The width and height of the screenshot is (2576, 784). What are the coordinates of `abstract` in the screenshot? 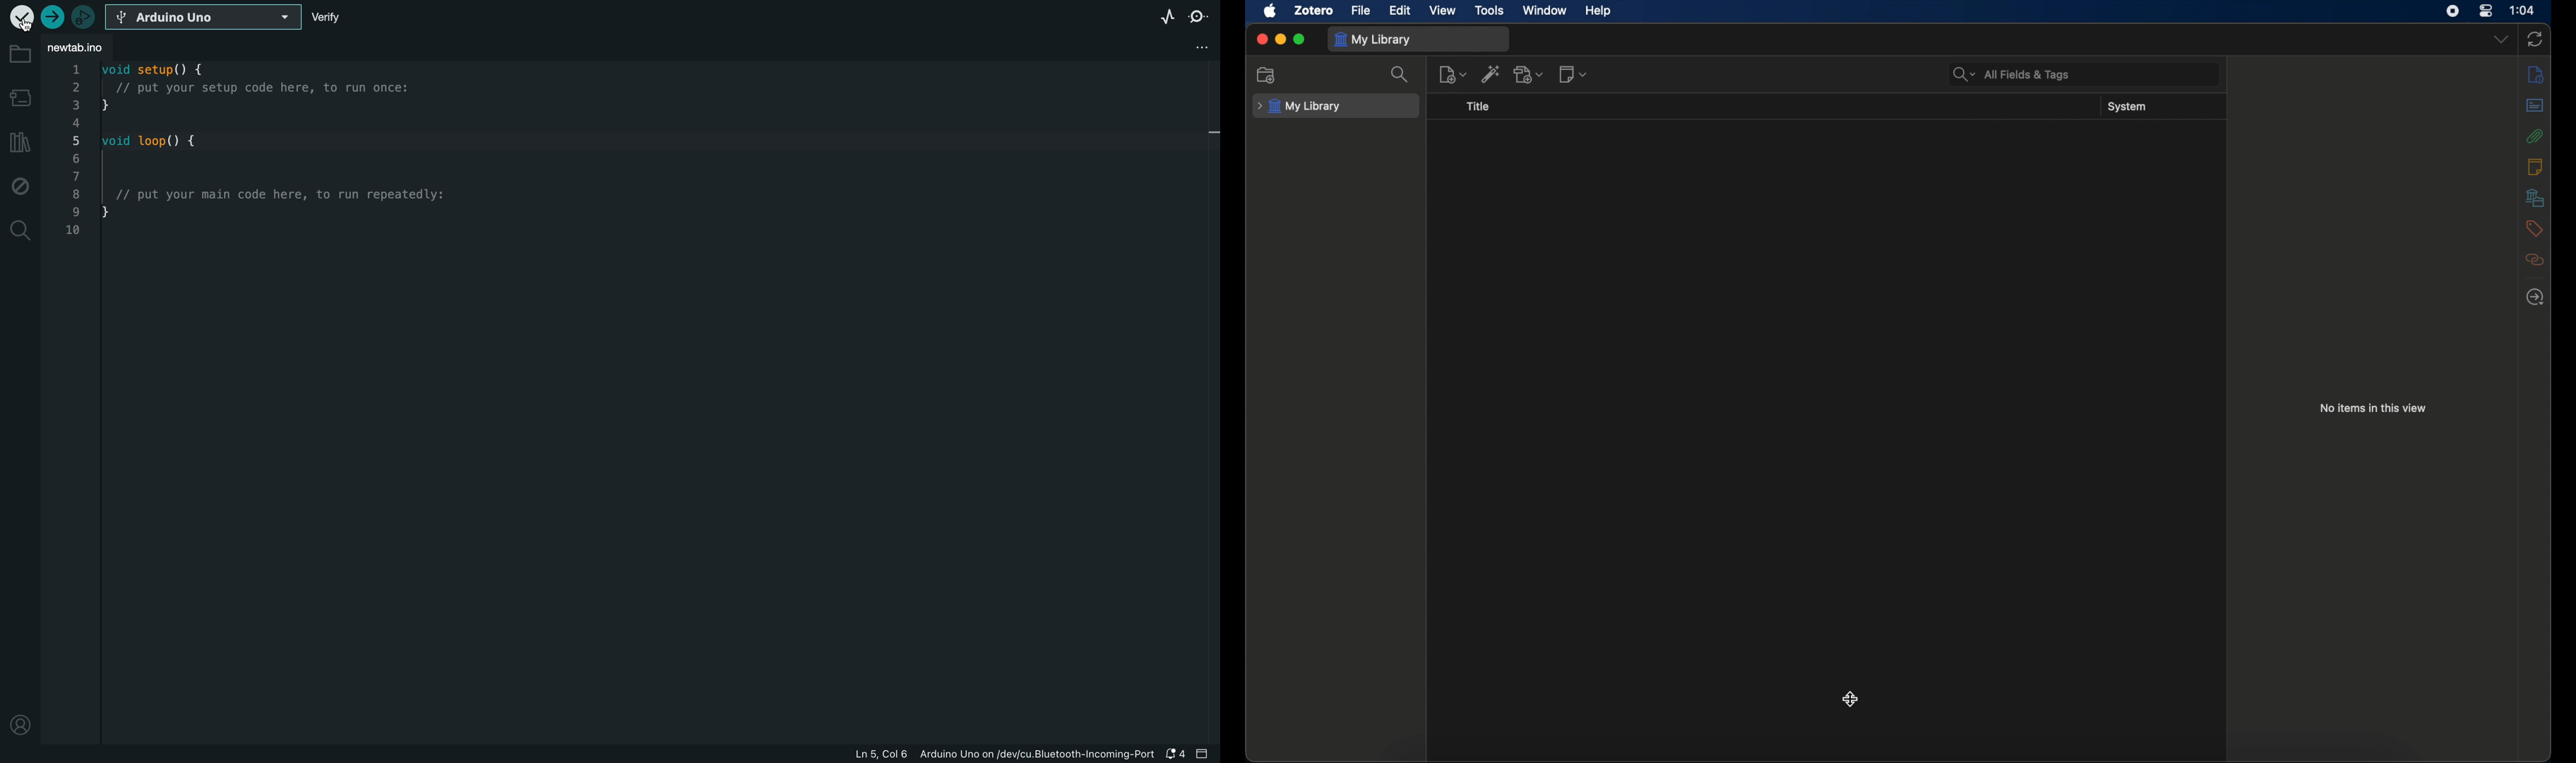 It's located at (2536, 106).